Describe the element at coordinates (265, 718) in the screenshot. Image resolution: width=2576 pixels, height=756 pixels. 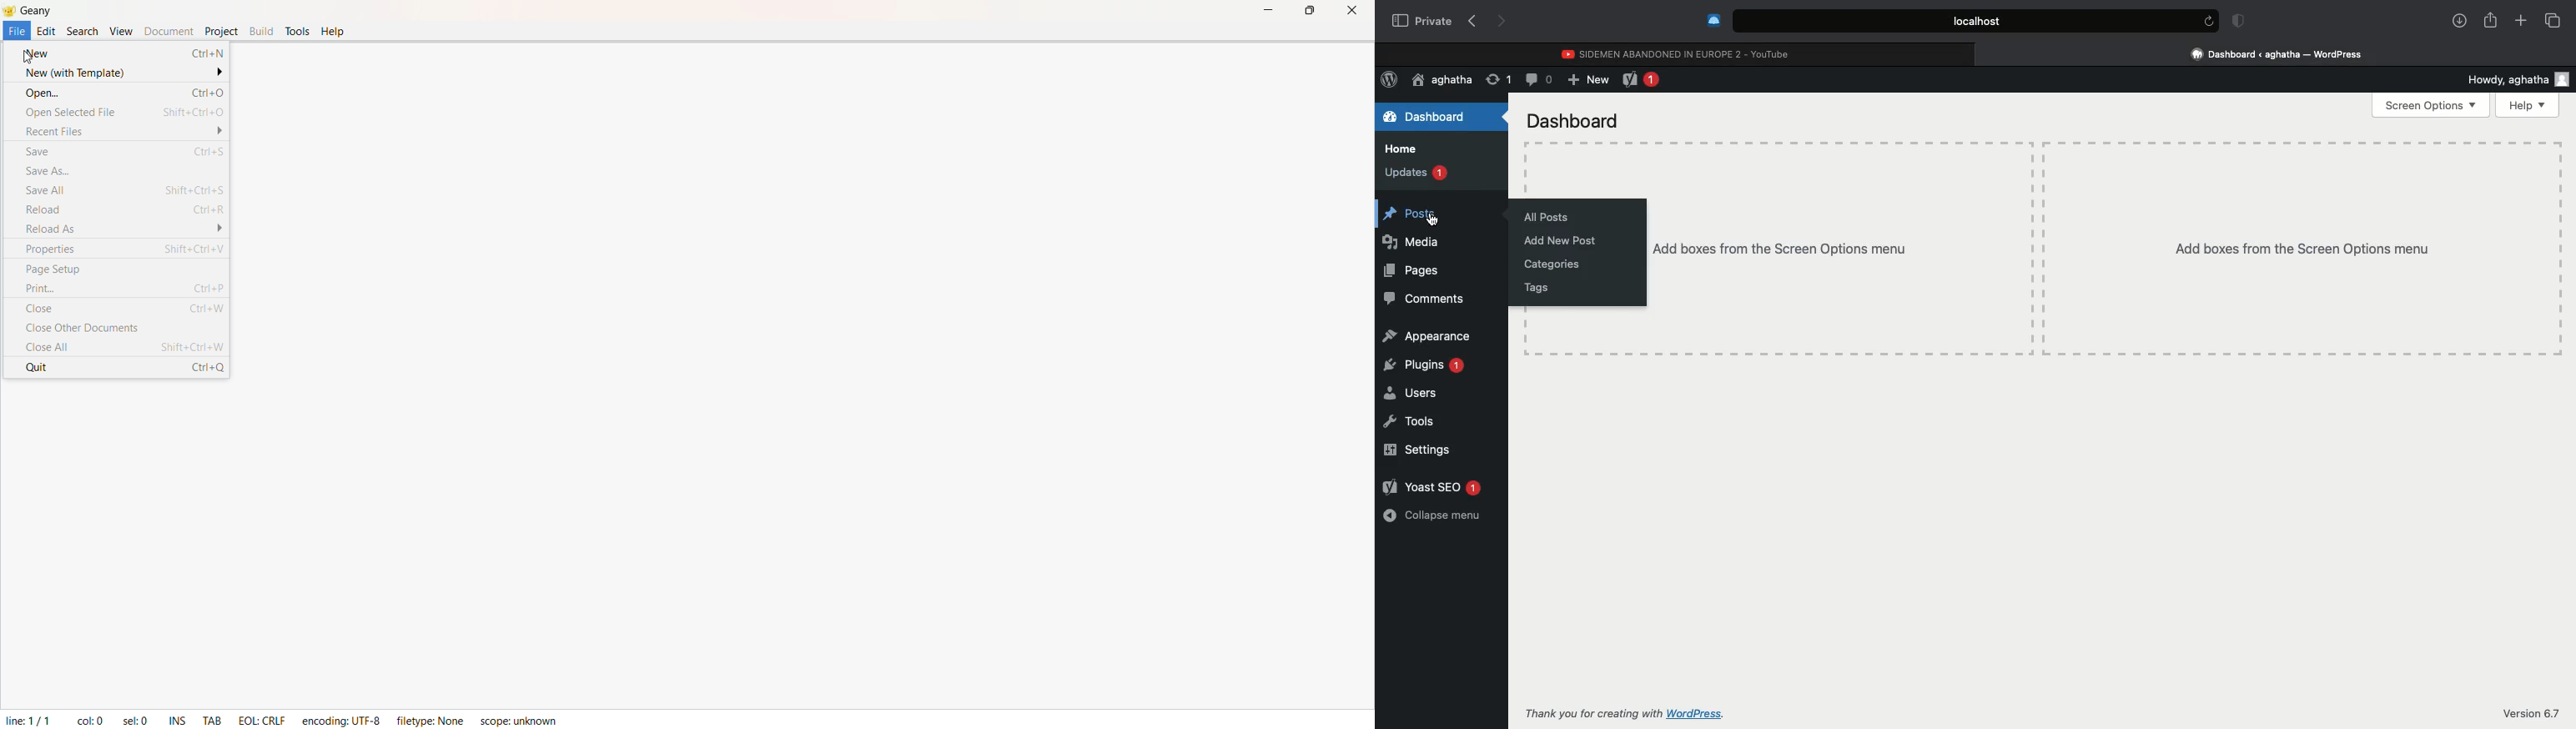
I see `EOL: CTRLF` at that location.